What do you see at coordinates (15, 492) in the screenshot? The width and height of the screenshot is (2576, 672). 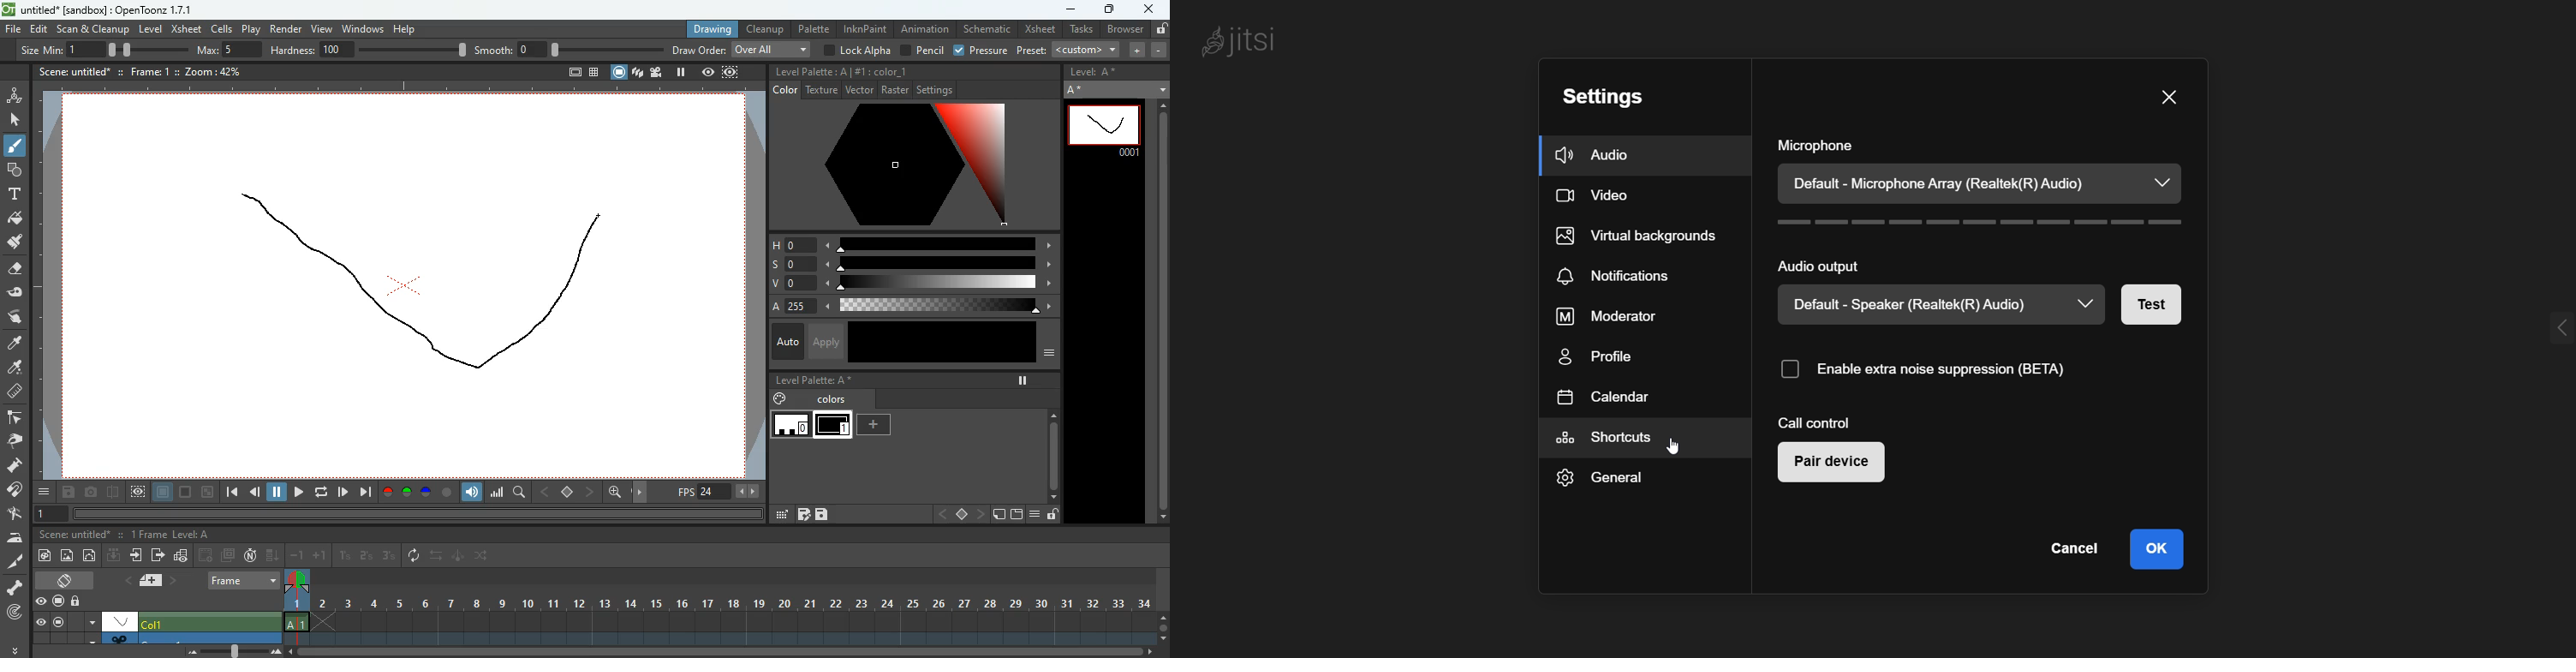 I see `join` at bounding box center [15, 492].